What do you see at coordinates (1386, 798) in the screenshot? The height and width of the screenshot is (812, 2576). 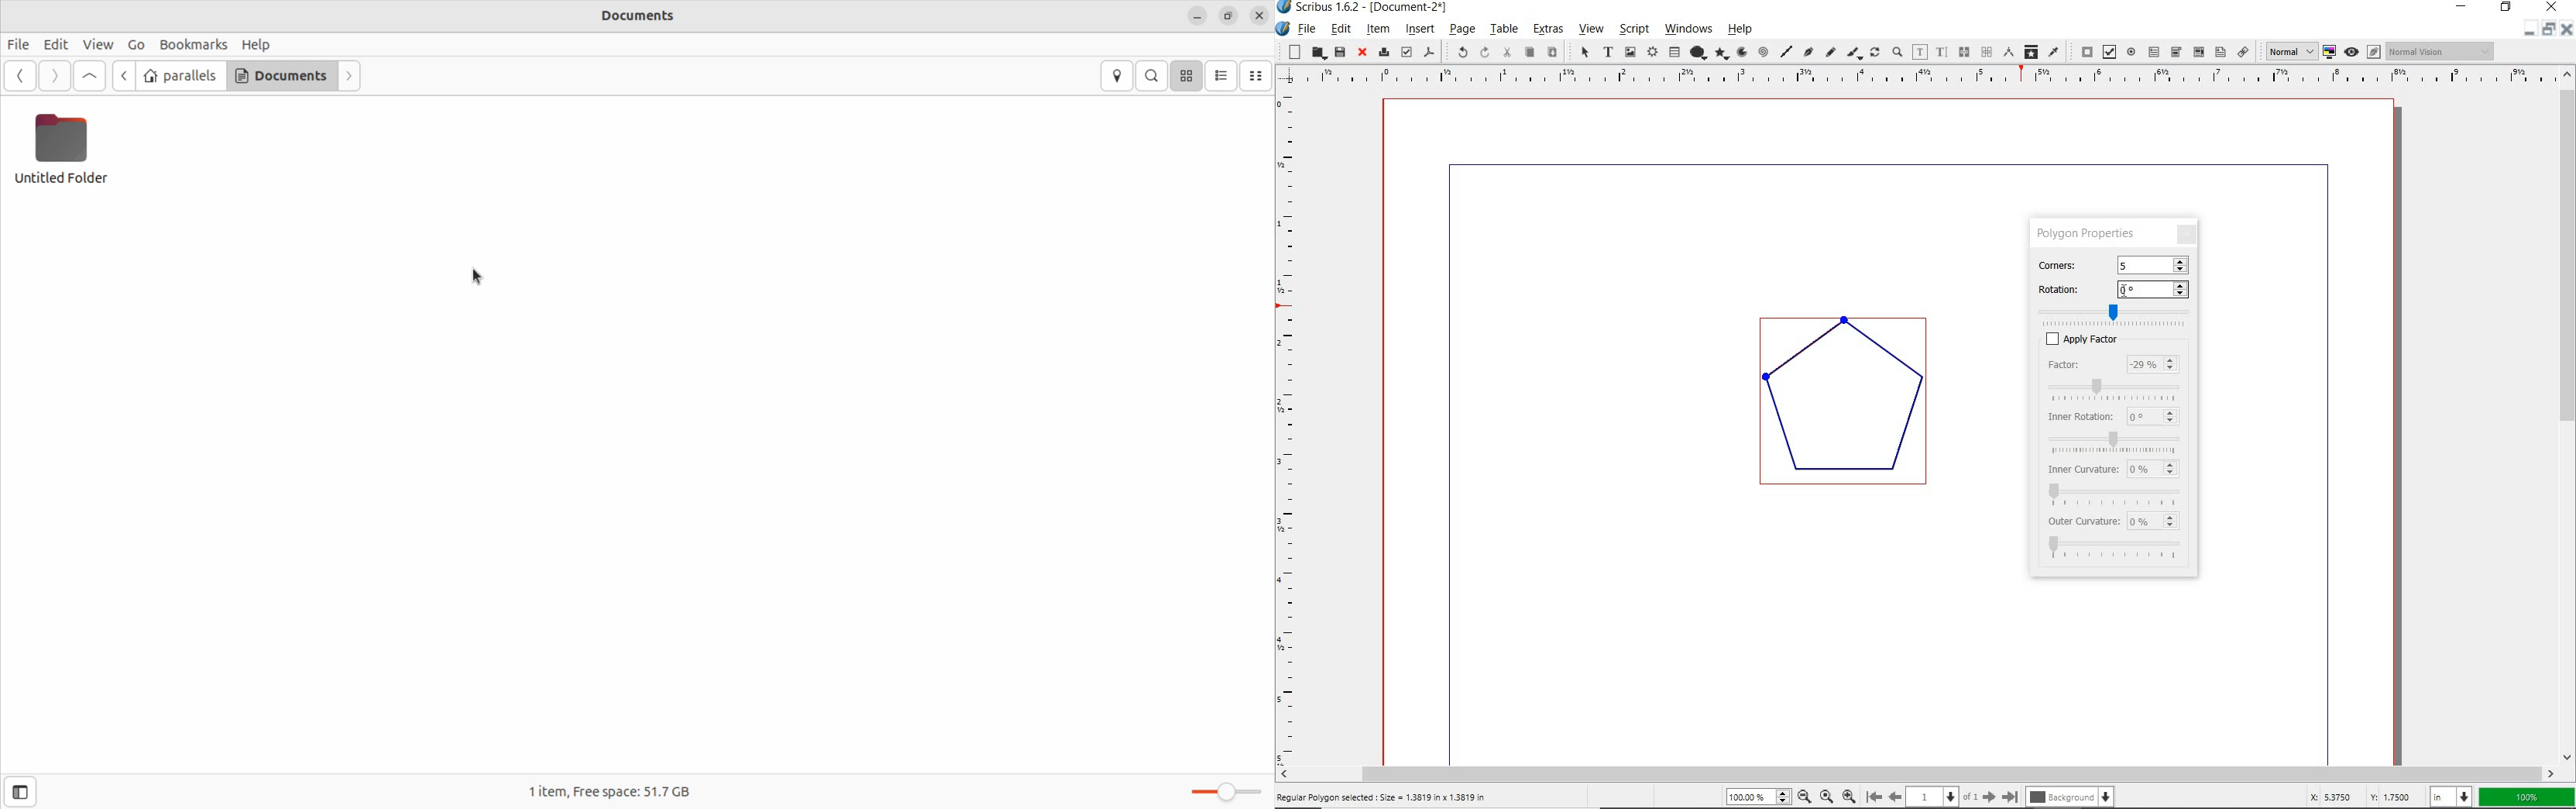 I see `Regular Polygon selected : Size = 1.3819 in x 1.3819 in.` at bounding box center [1386, 798].